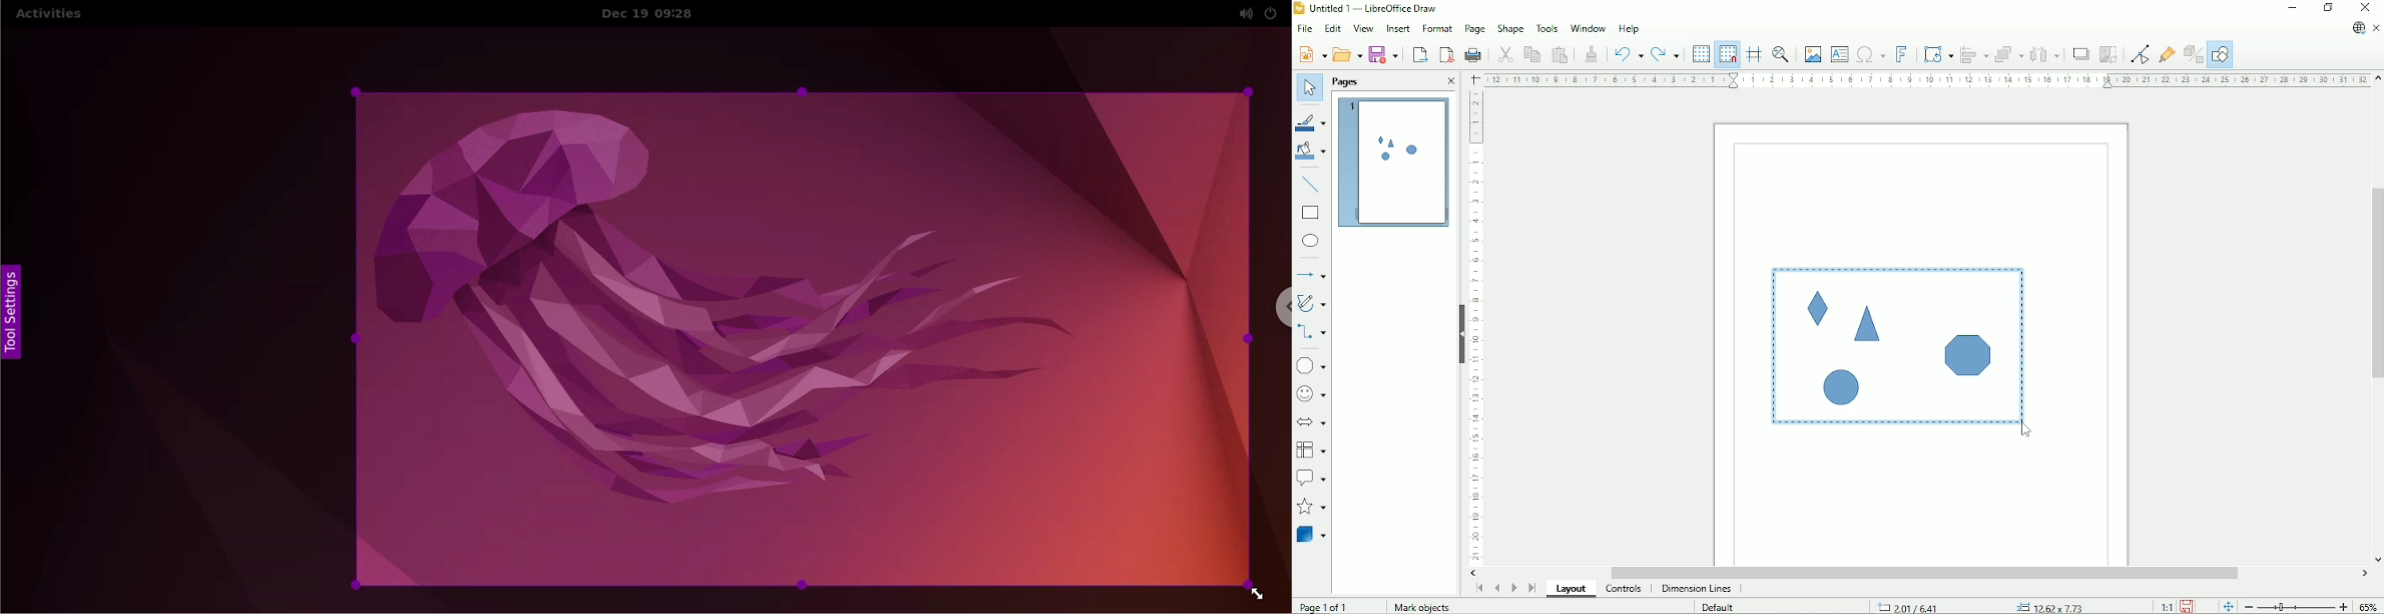  I want to click on Cursor, so click(2026, 432).